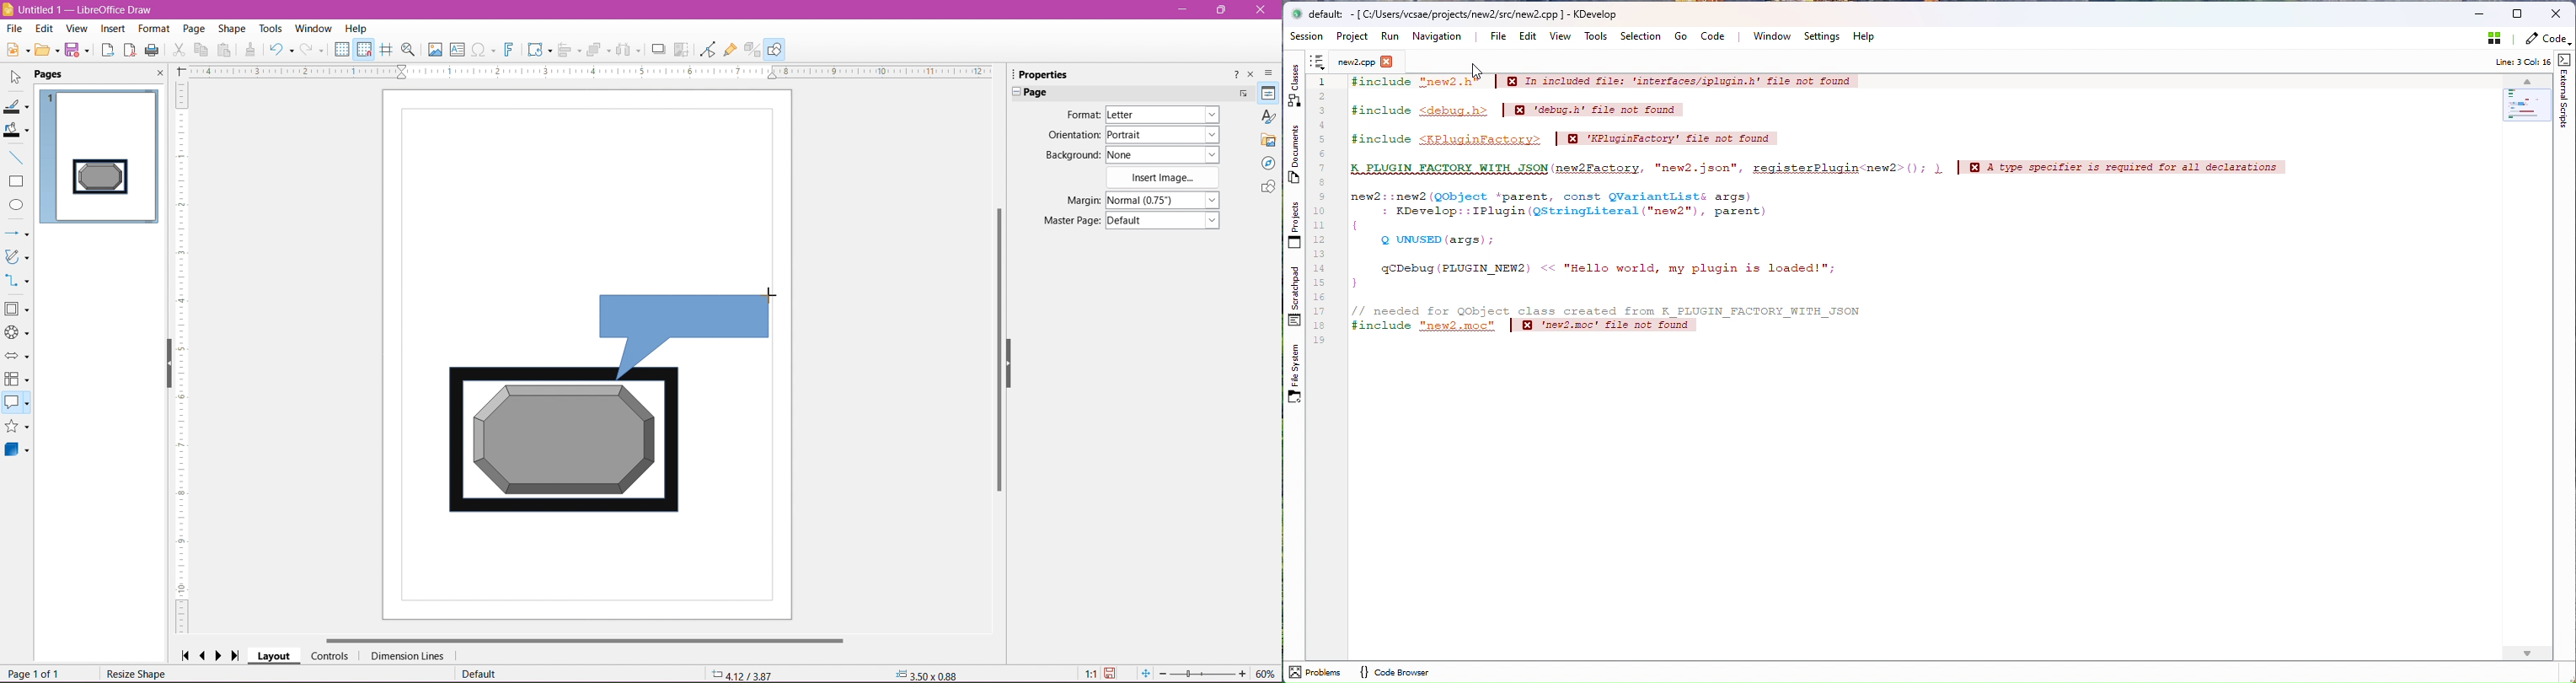 Image resolution: width=2576 pixels, height=700 pixels. What do you see at coordinates (539, 51) in the screenshot?
I see `Transformations` at bounding box center [539, 51].